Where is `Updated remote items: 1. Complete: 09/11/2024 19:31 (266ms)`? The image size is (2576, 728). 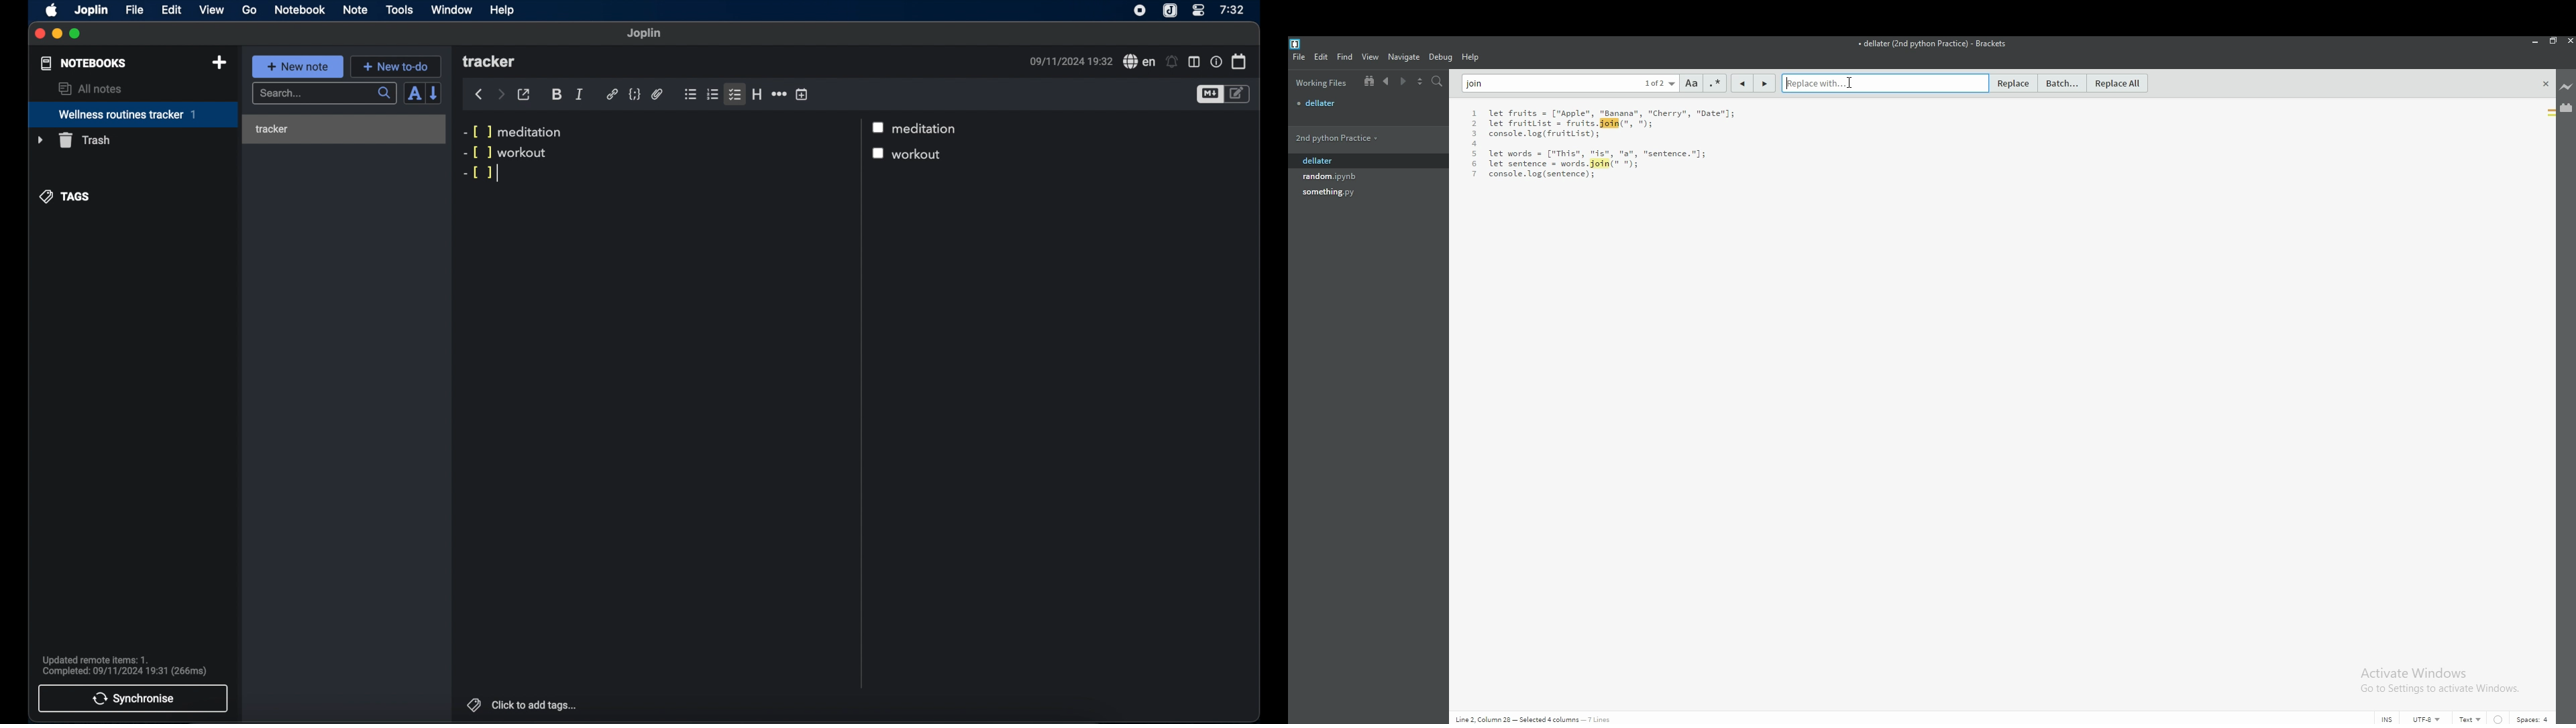
Updated remote items: 1. Complete: 09/11/2024 19:31 (266ms) is located at coordinates (130, 664).